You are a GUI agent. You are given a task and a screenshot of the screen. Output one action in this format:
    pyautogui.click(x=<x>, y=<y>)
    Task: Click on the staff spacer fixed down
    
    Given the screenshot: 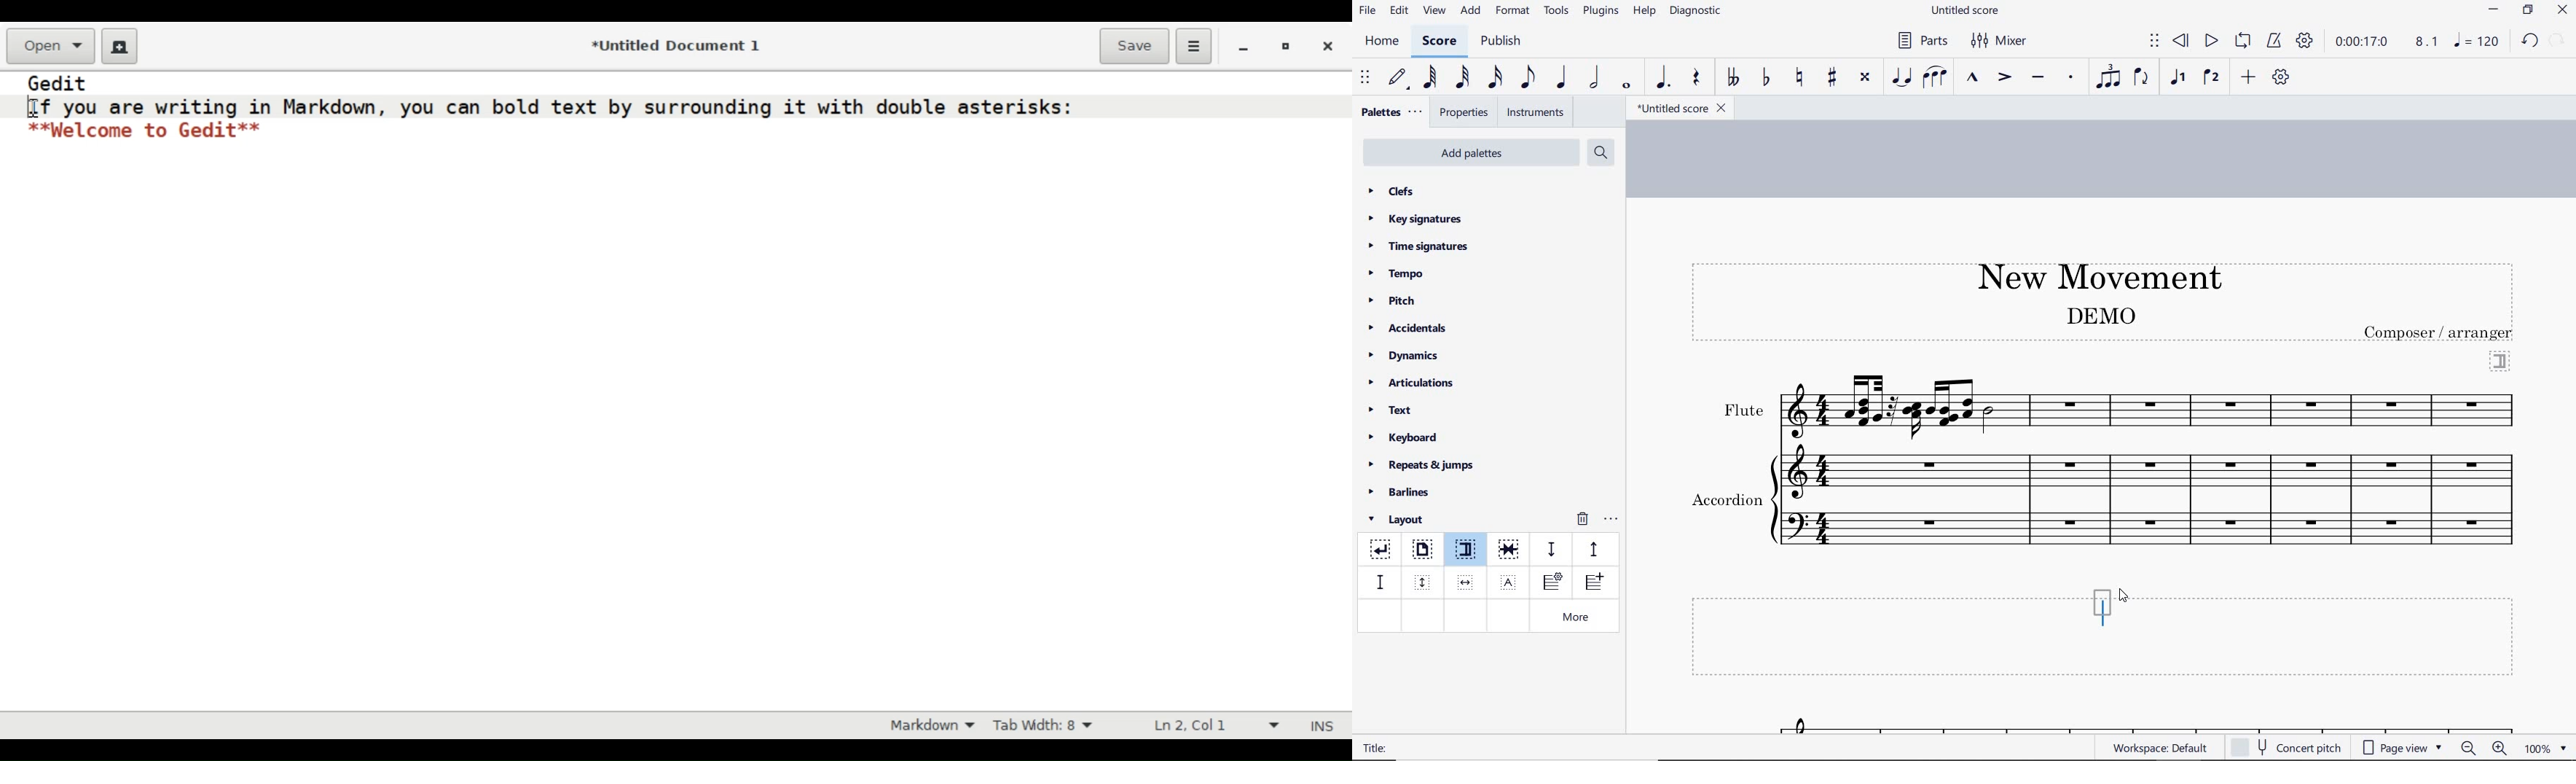 What is the action you would take?
    pyautogui.click(x=1378, y=582)
    